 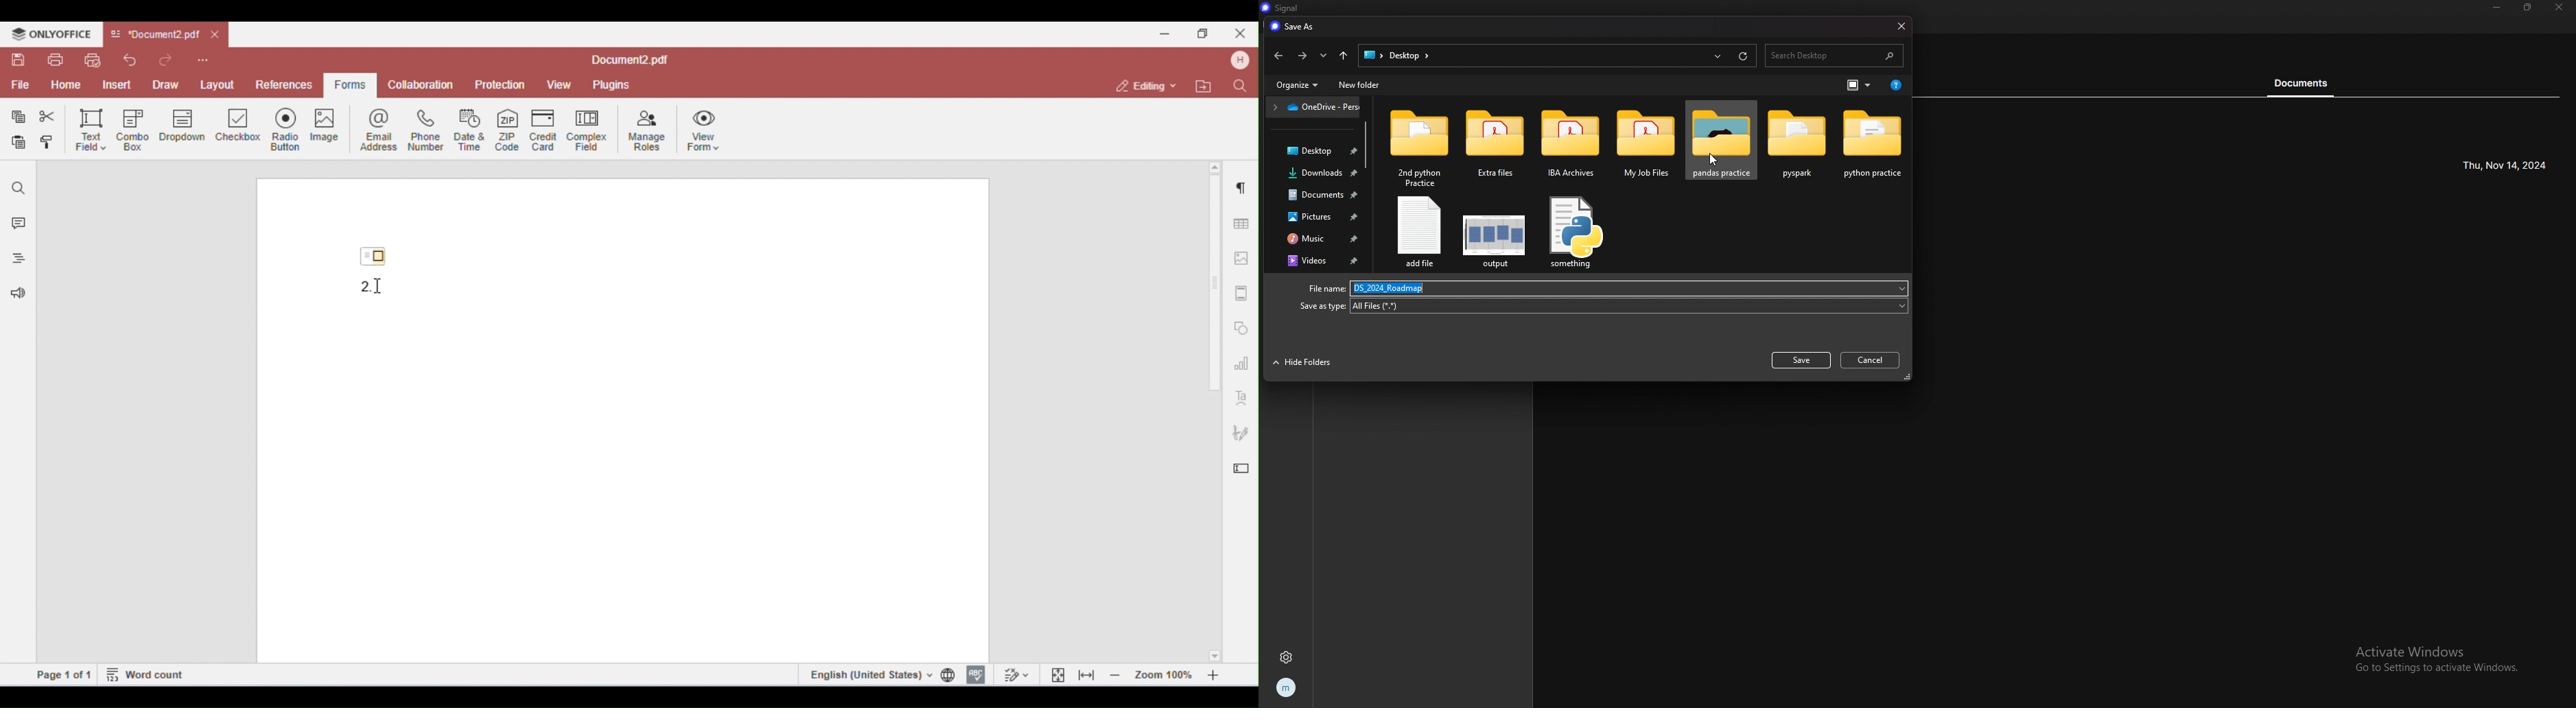 I want to click on upto desktop, so click(x=1344, y=55).